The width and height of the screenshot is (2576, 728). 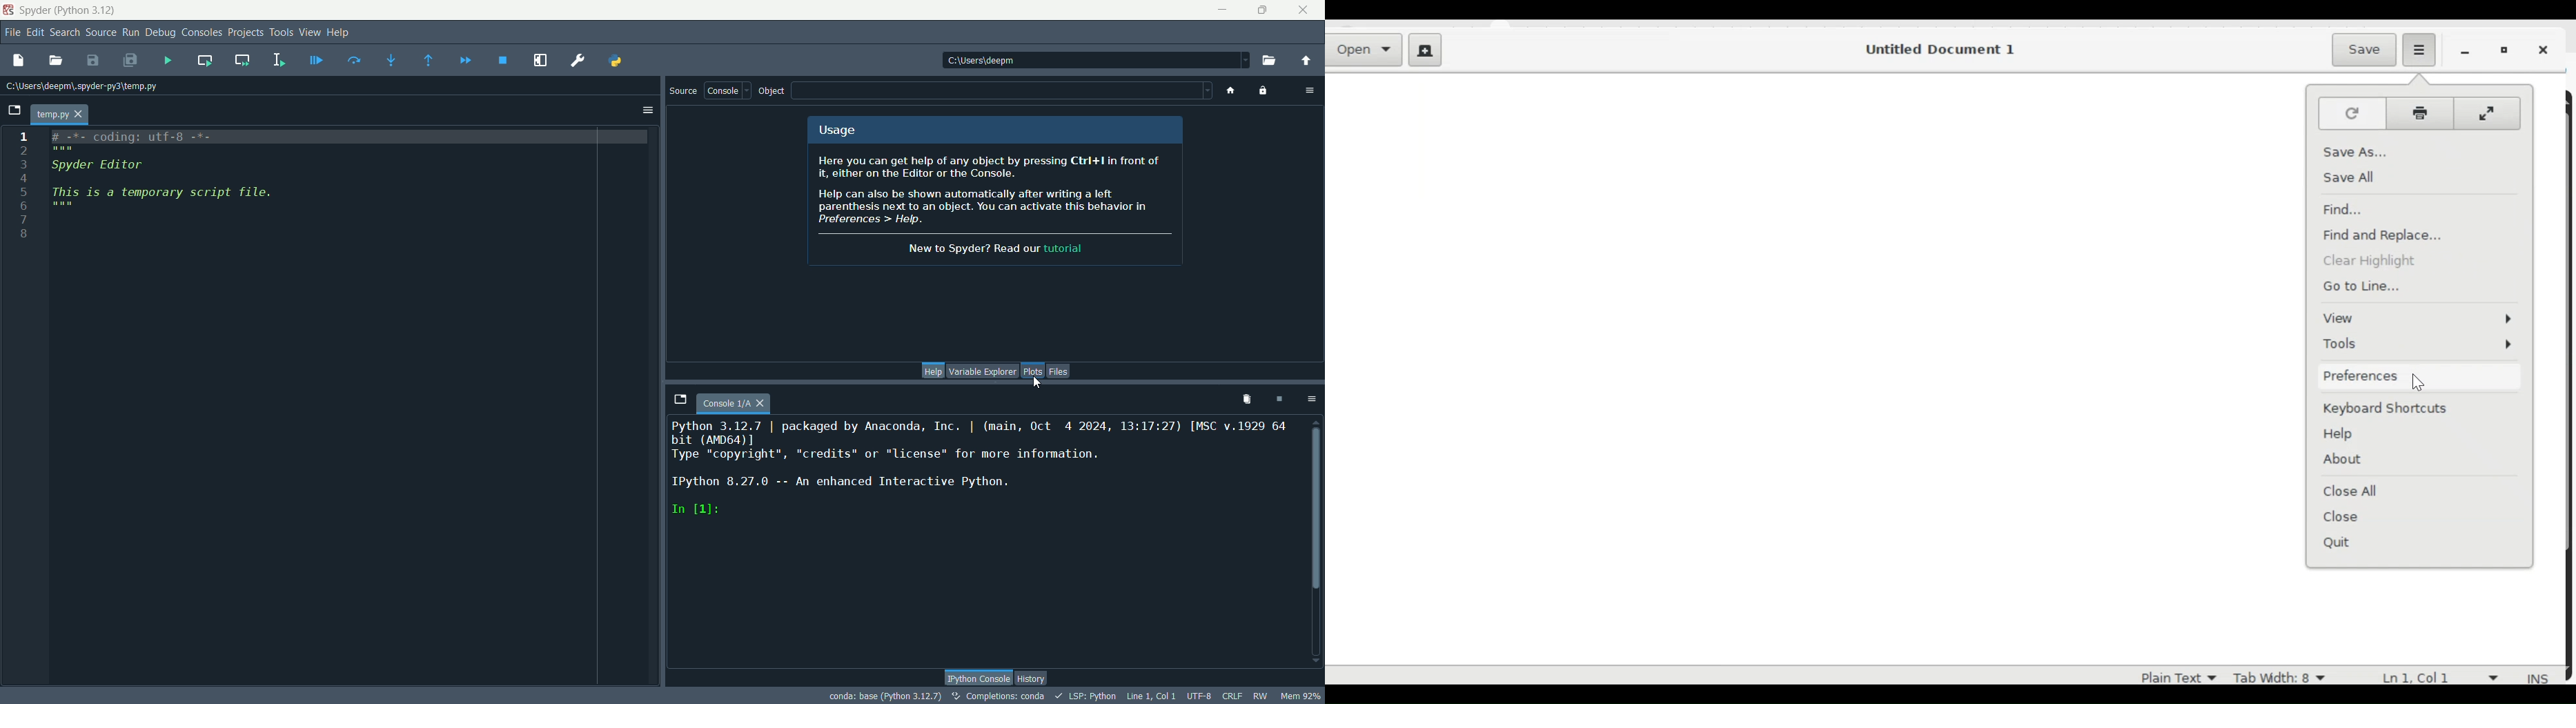 I want to click on RW, so click(x=1261, y=695).